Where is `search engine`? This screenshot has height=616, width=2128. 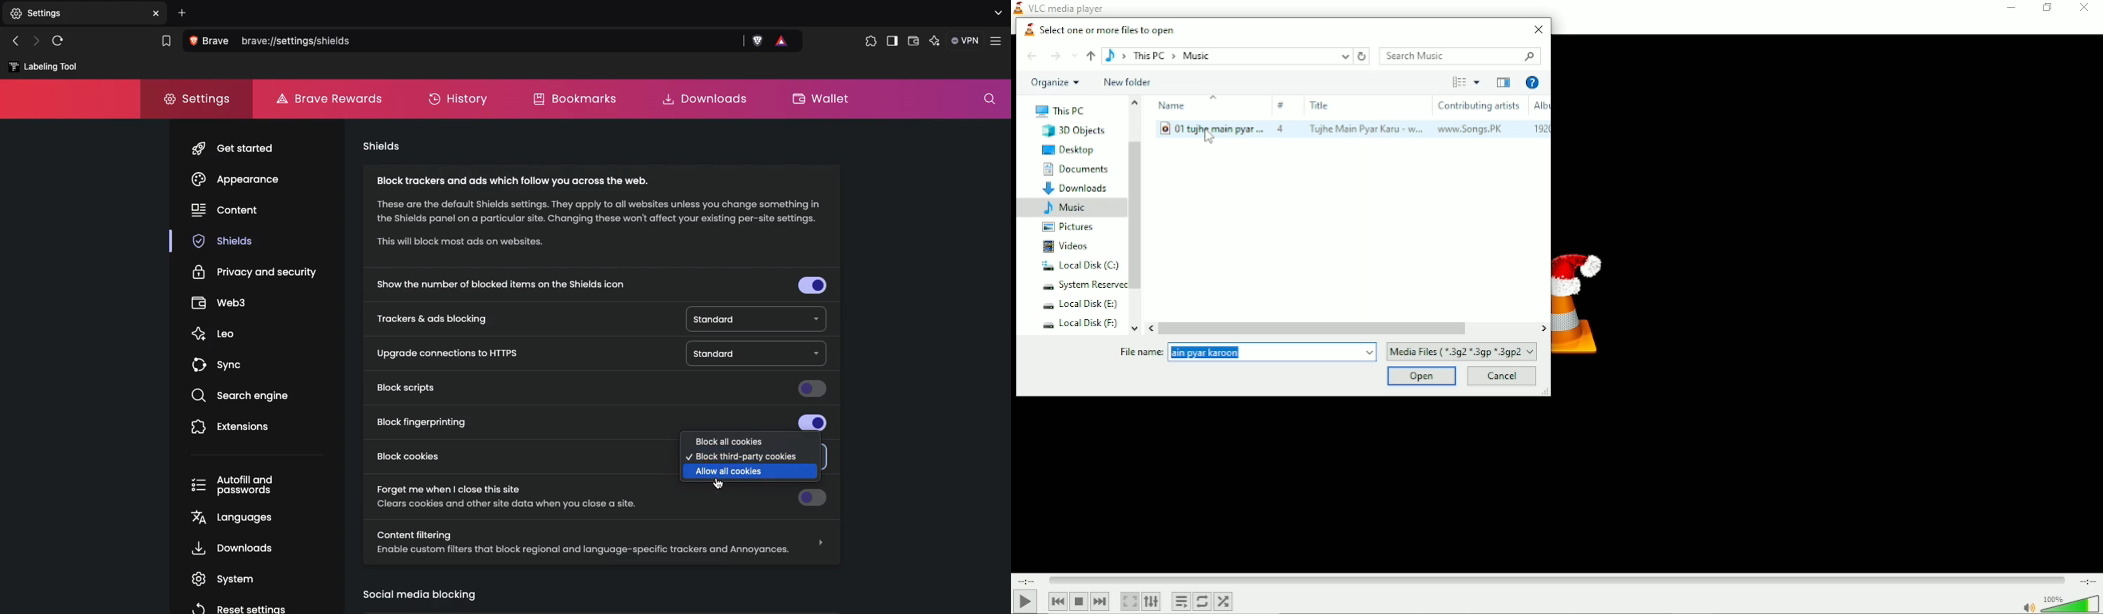
search engine is located at coordinates (246, 396).